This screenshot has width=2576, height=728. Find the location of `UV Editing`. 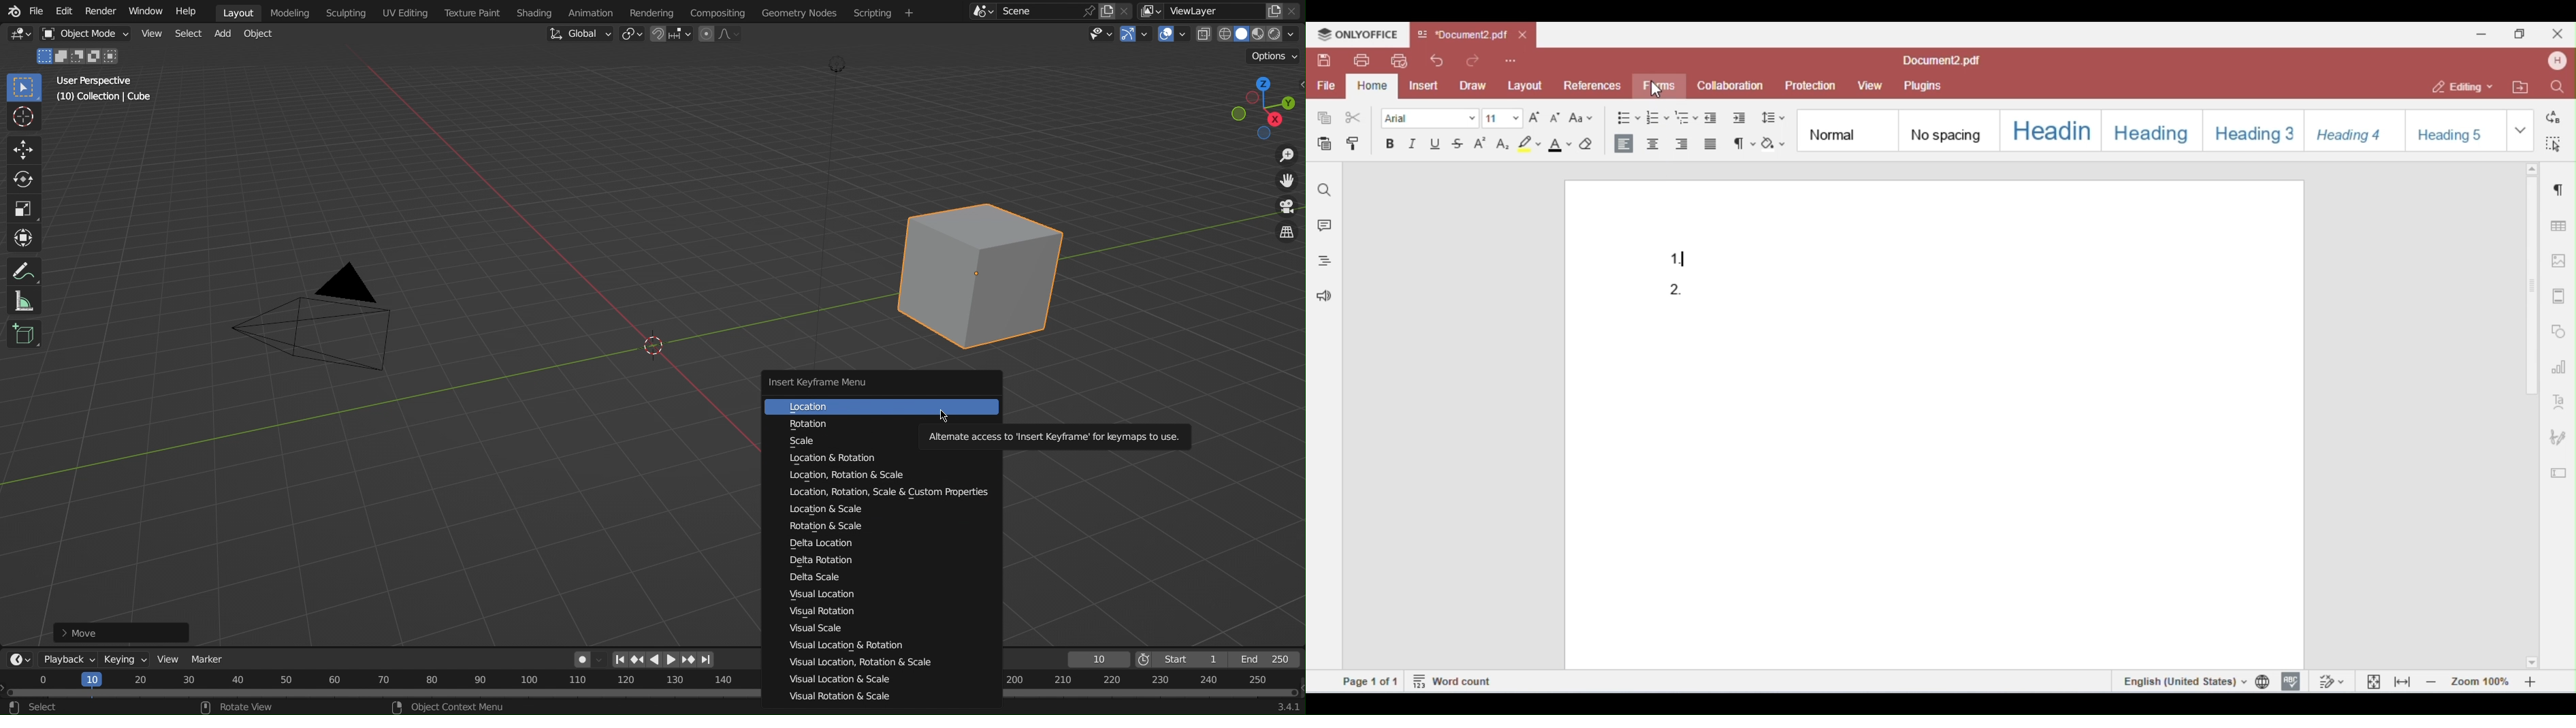

UV Editing is located at coordinates (404, 12).